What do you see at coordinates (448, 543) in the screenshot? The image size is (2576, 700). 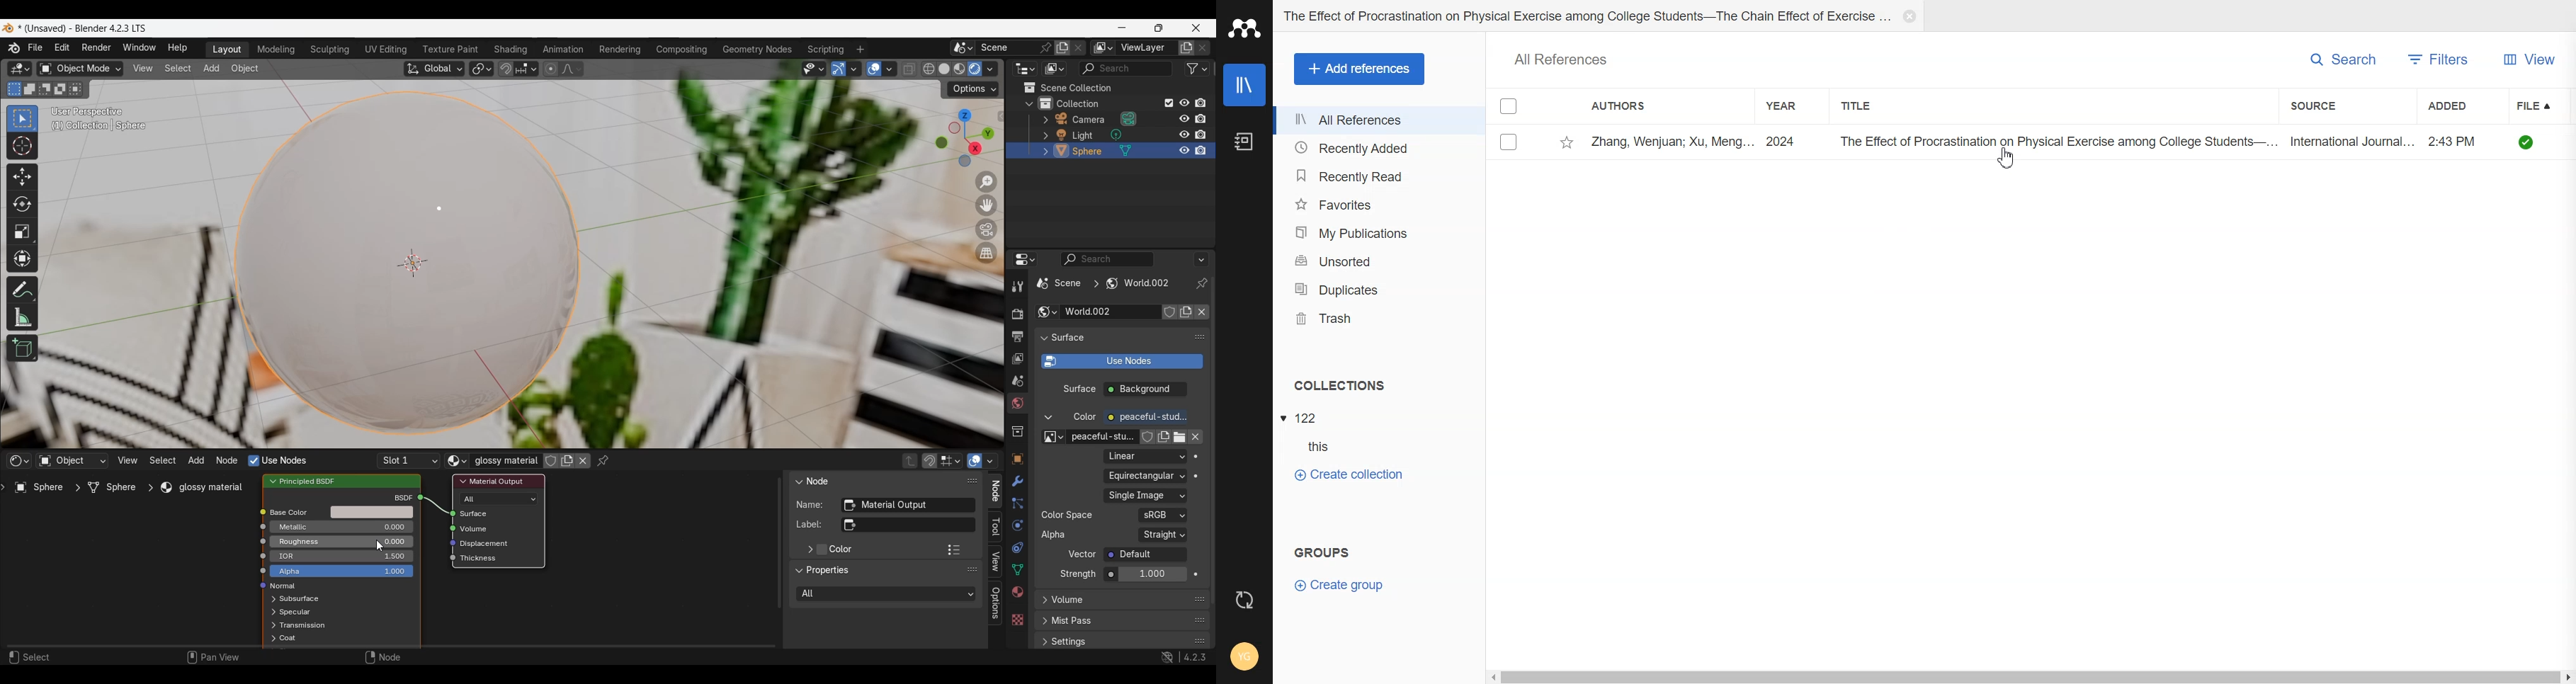 I see `icon` at bounding box center [448, 543].